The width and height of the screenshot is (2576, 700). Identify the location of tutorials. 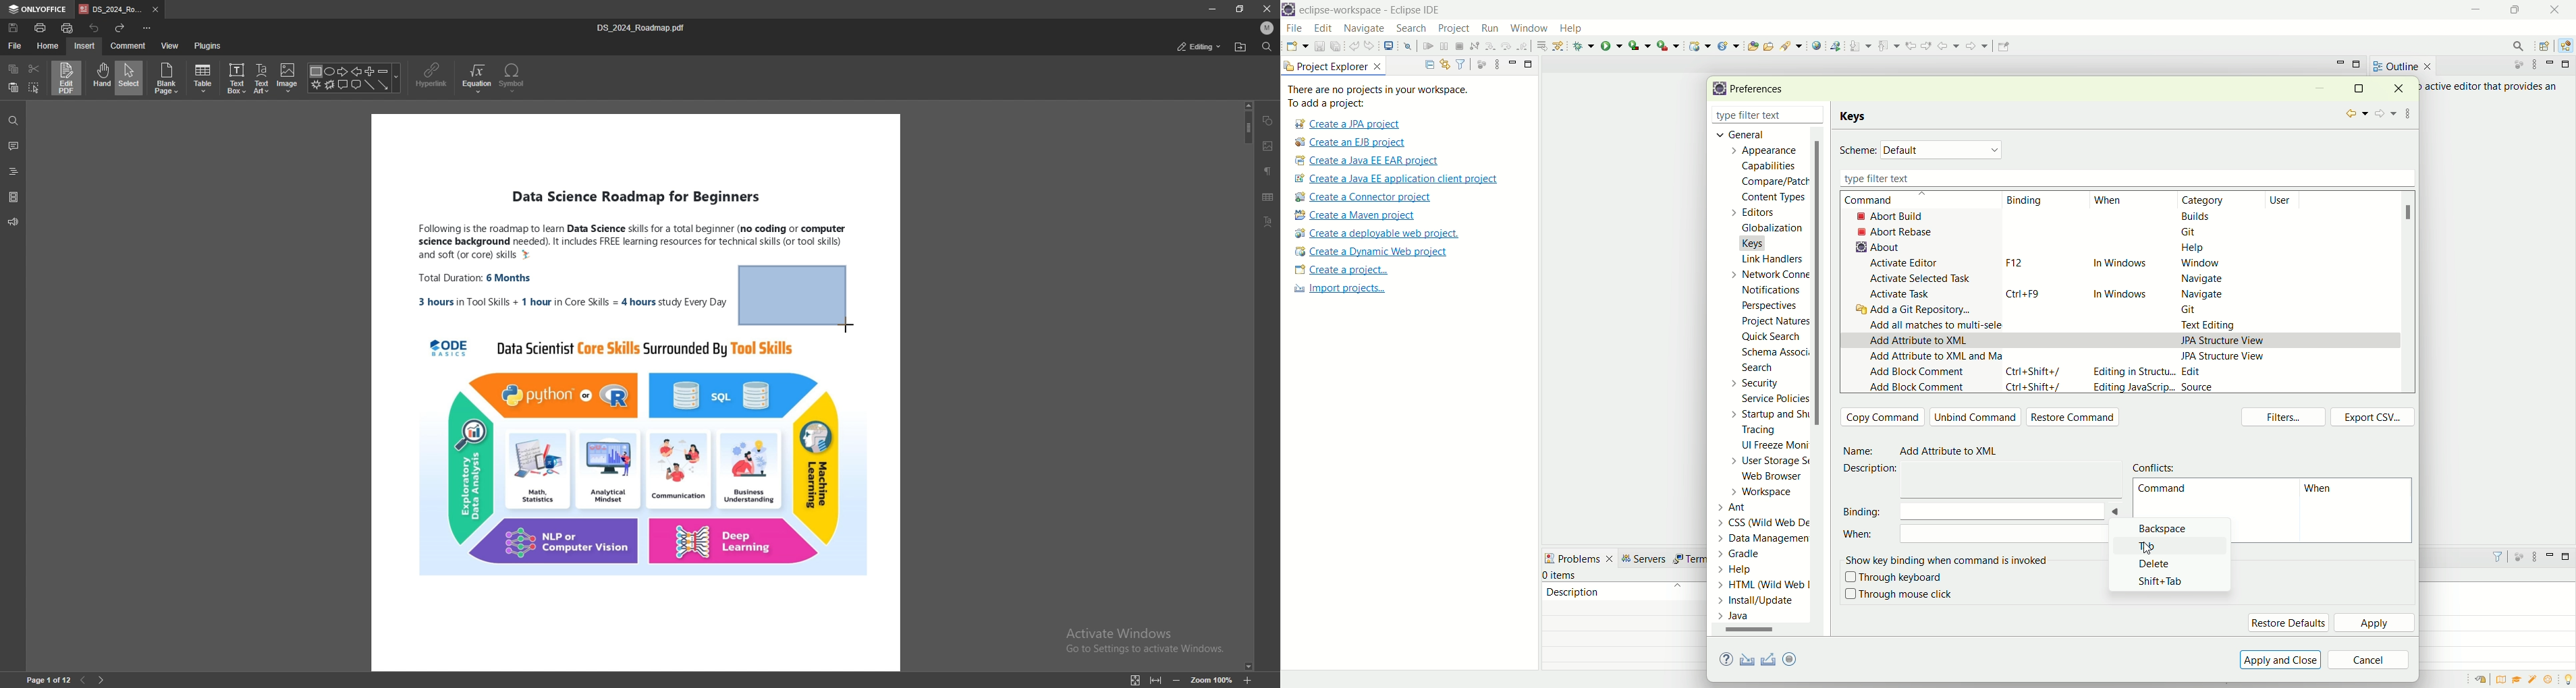
(2517, 680).